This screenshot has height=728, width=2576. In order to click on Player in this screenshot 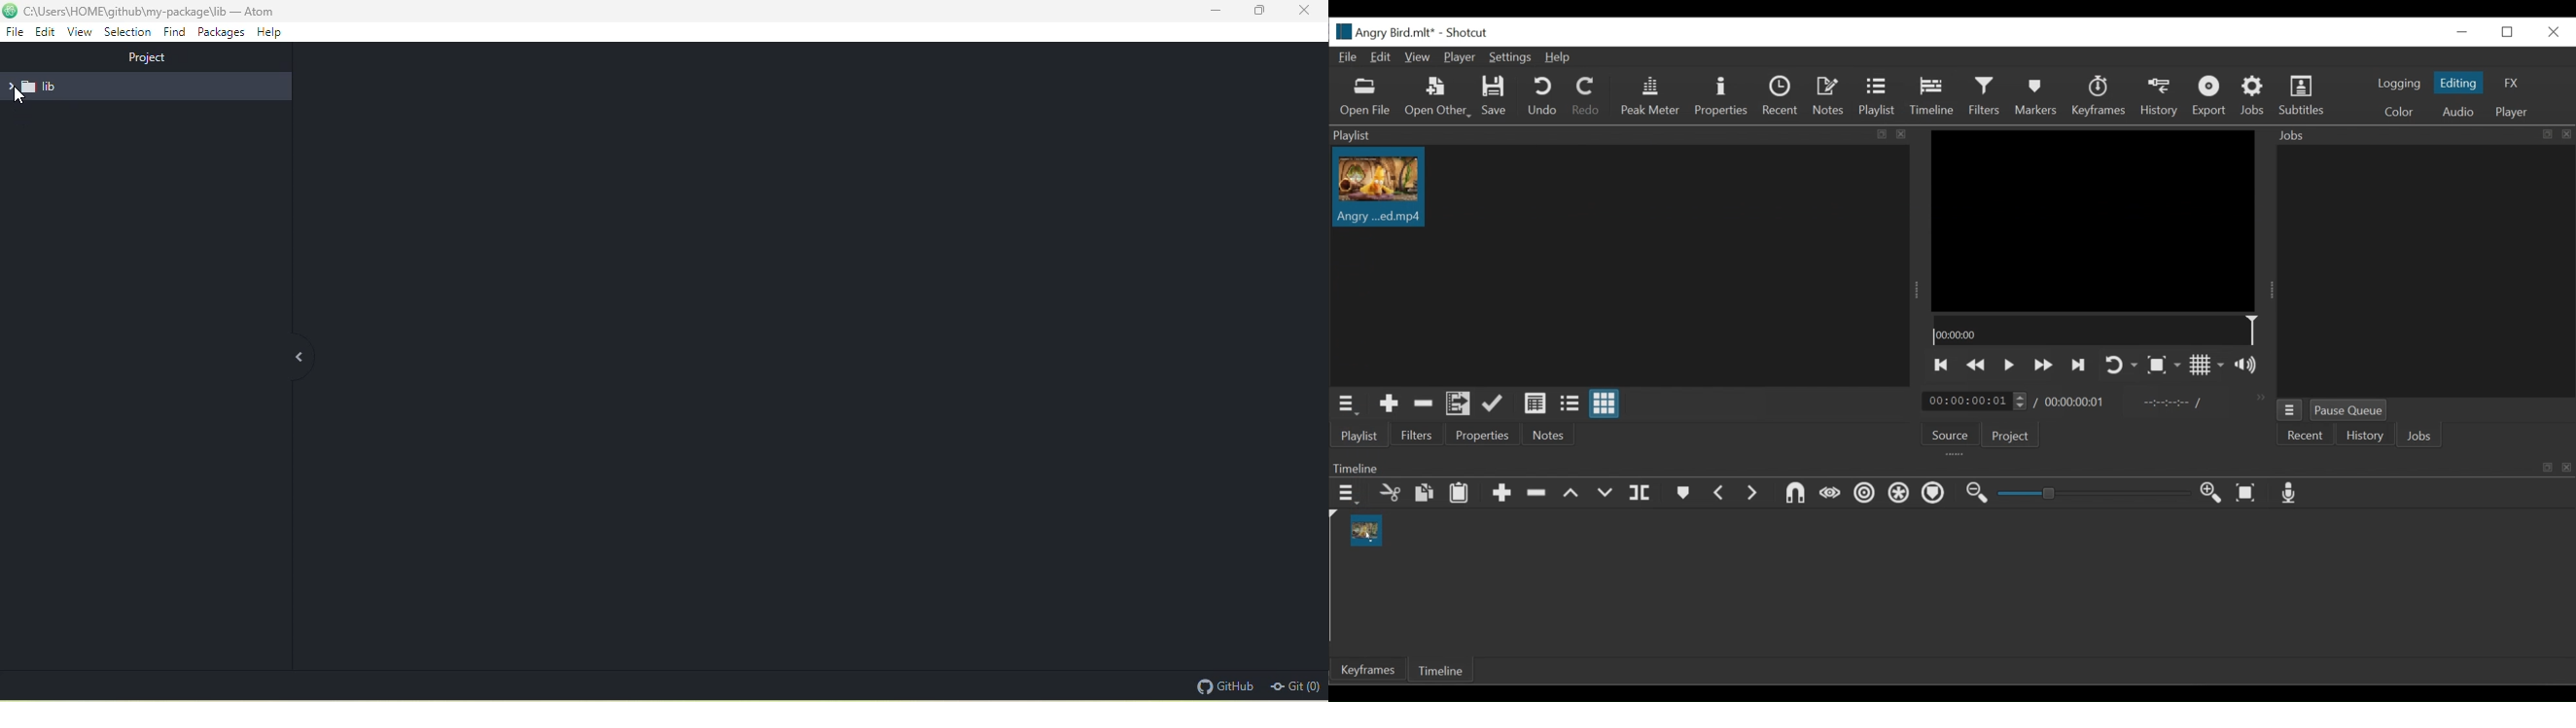, I will do `click(1459, 56)`.